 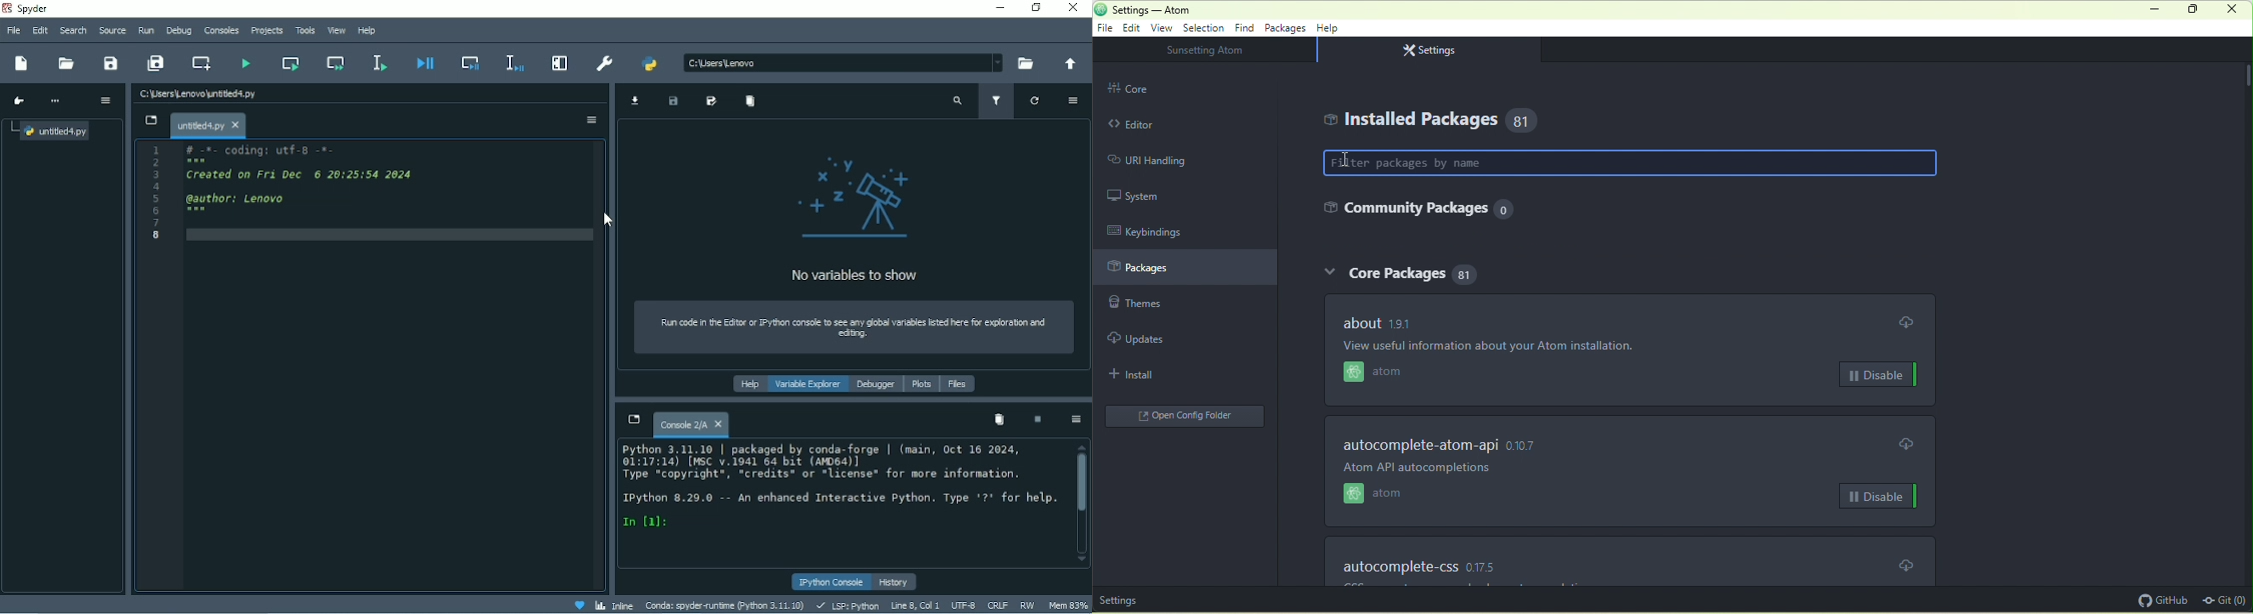 I want to click on Restore down, so click(x=1036, y=9).